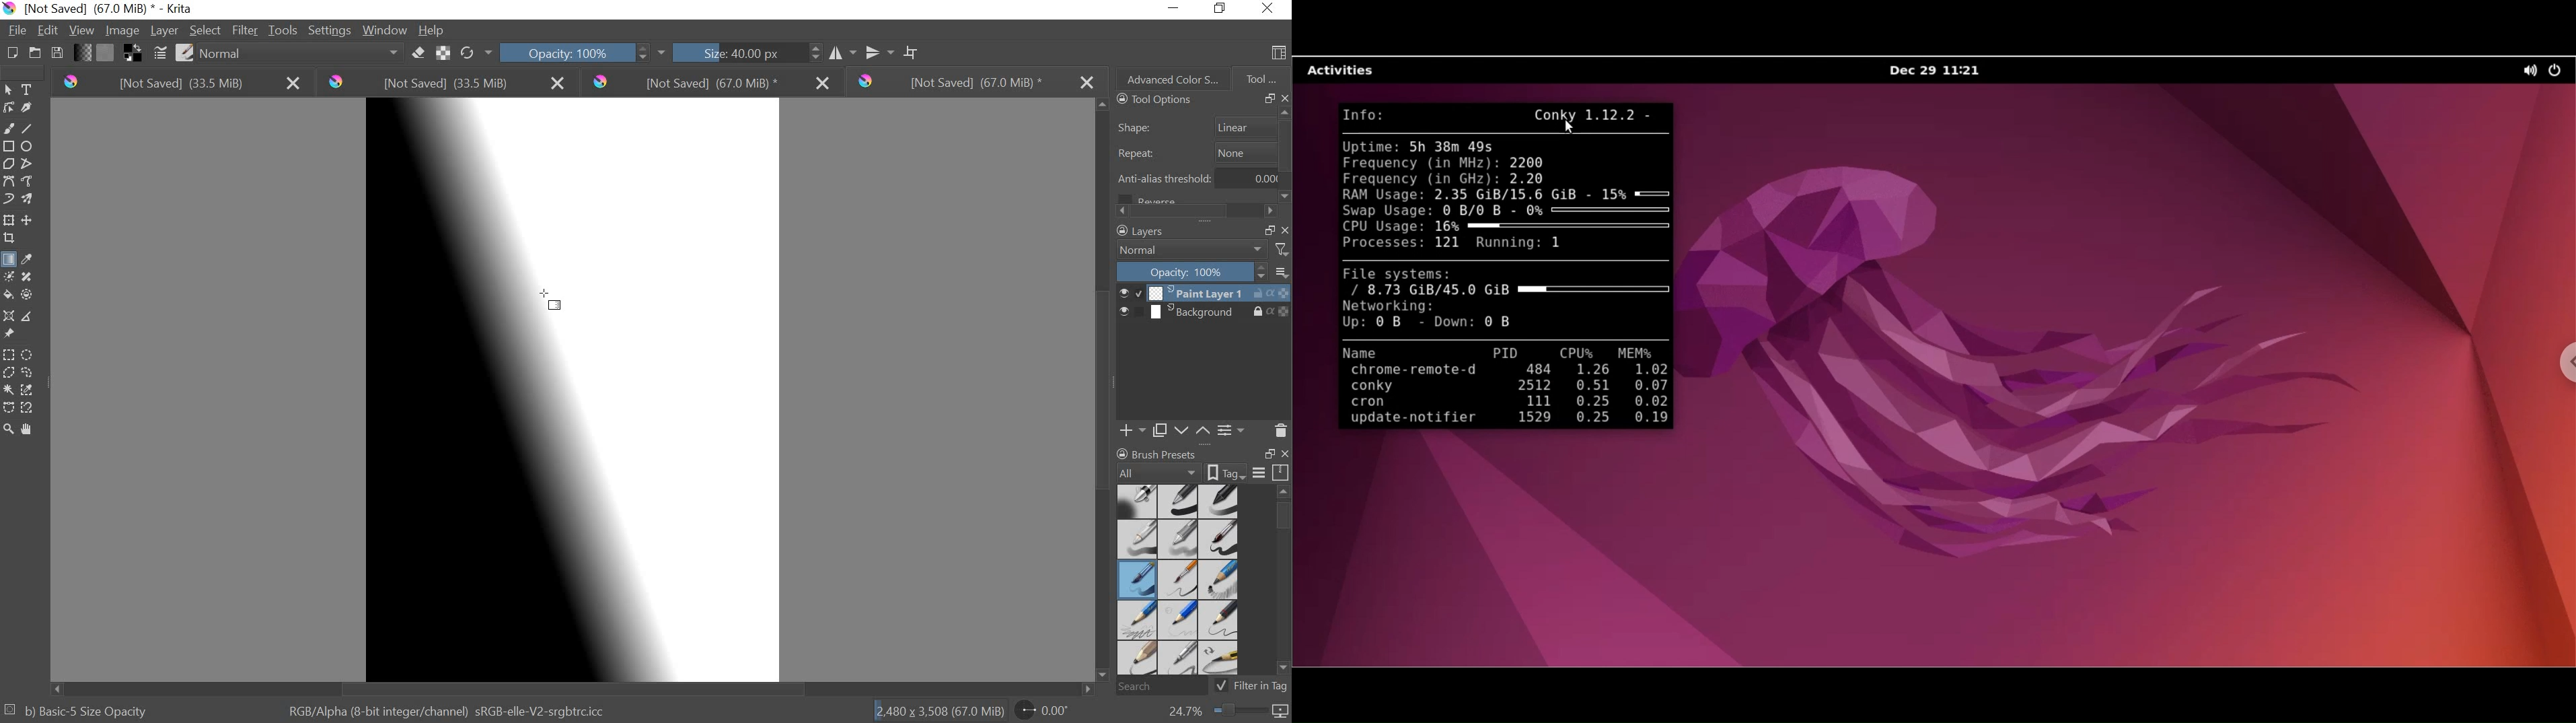 Image resolution: width=2576 pixels, height=728 pixels. Describe the element at coordinates (1281, 249) in the screenshot. I see `FILTERS` at that location.